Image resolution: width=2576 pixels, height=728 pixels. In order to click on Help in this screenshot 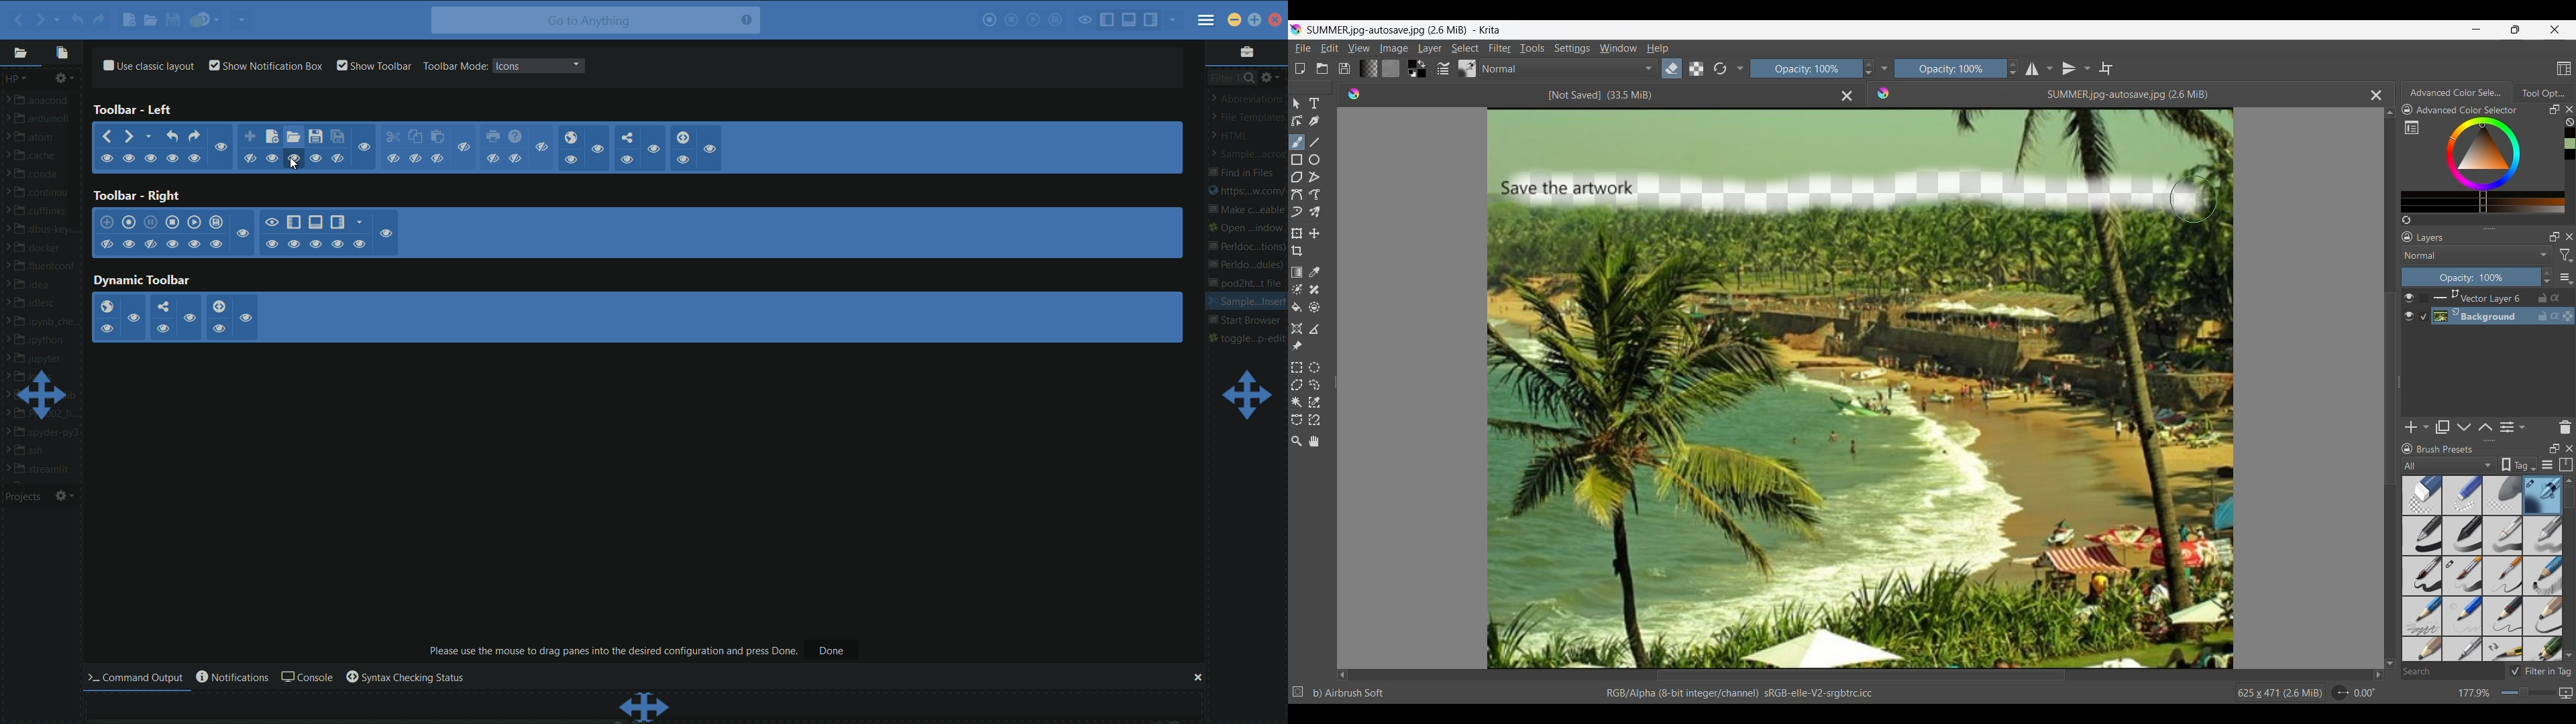, I will do `click(1658, 48)`.